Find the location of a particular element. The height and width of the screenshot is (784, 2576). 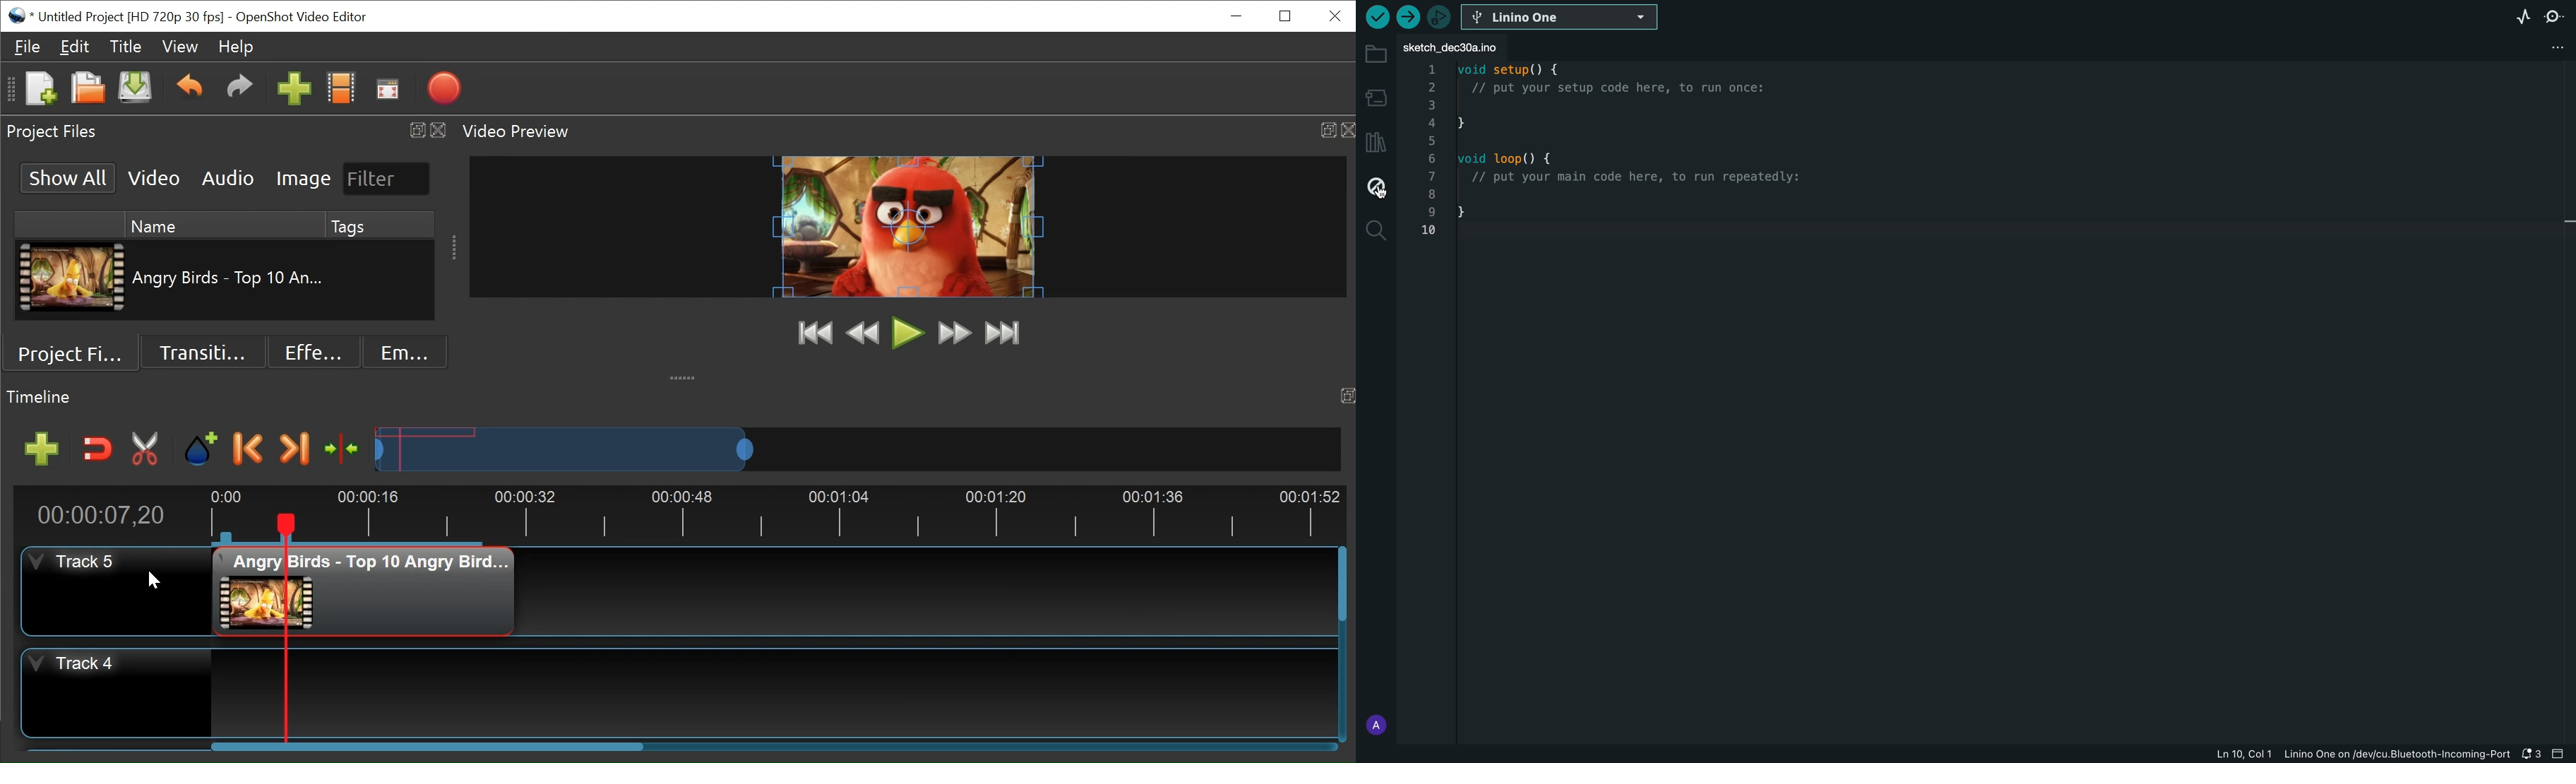

debugger is located at coordinates (1439, 17).